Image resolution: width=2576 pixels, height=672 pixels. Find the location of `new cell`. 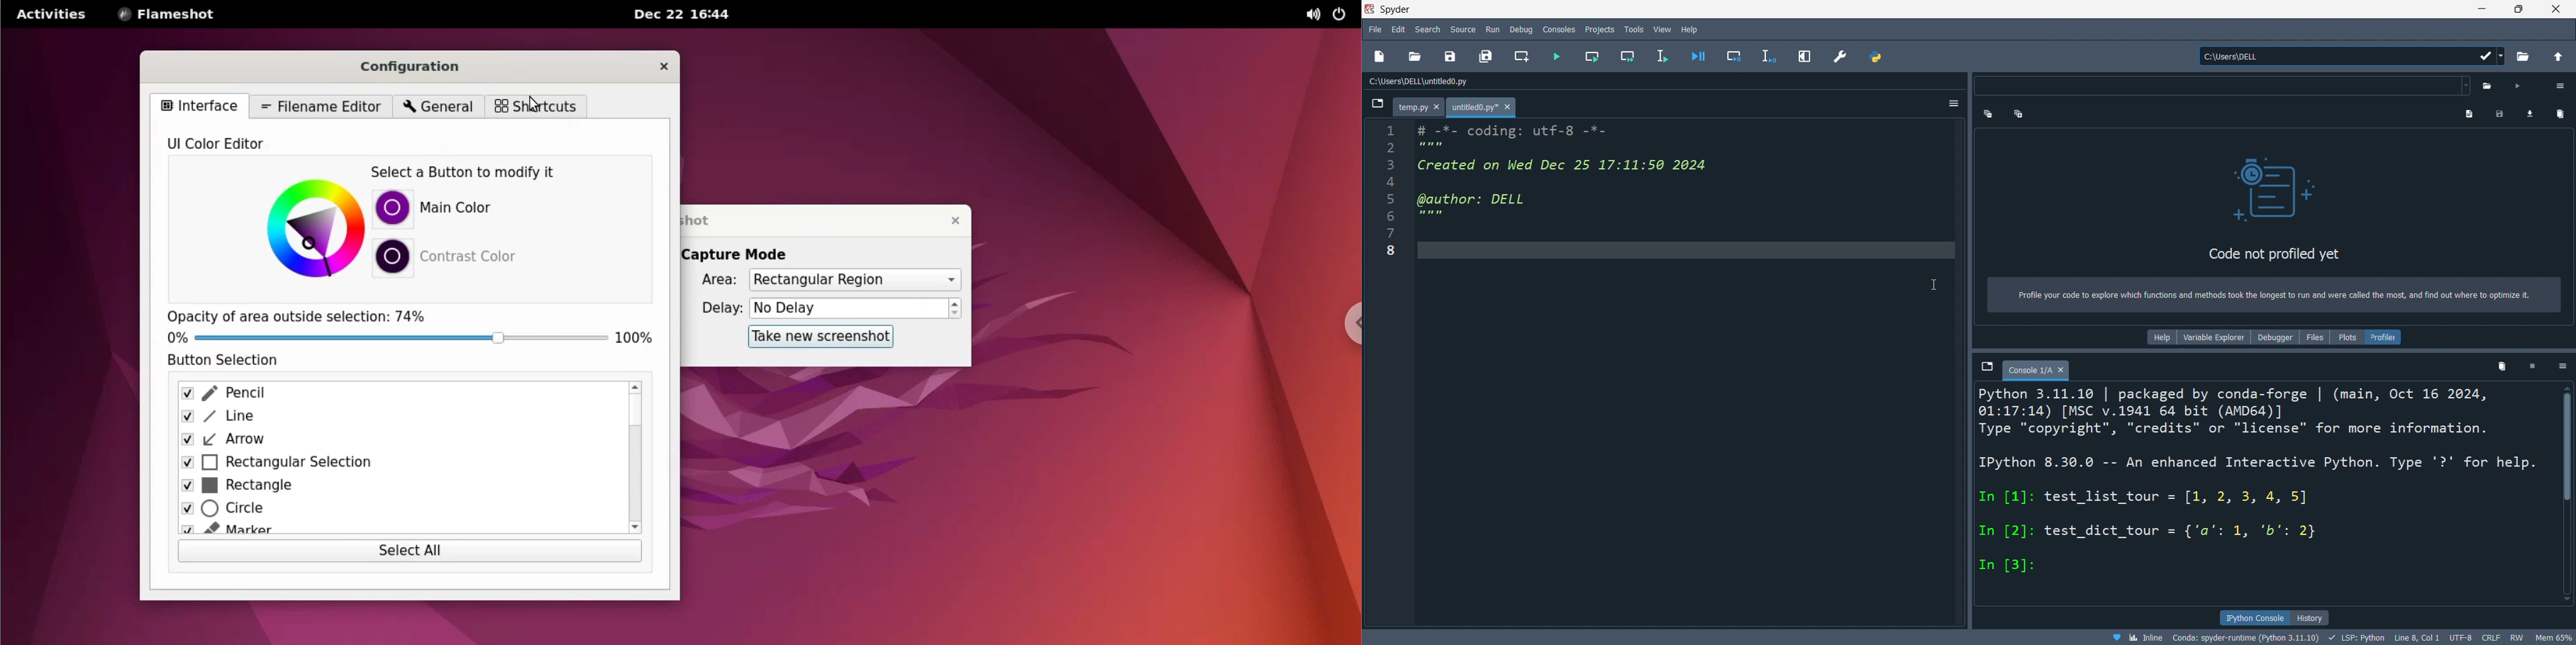

new cell is located at coordinates (1520, 56).